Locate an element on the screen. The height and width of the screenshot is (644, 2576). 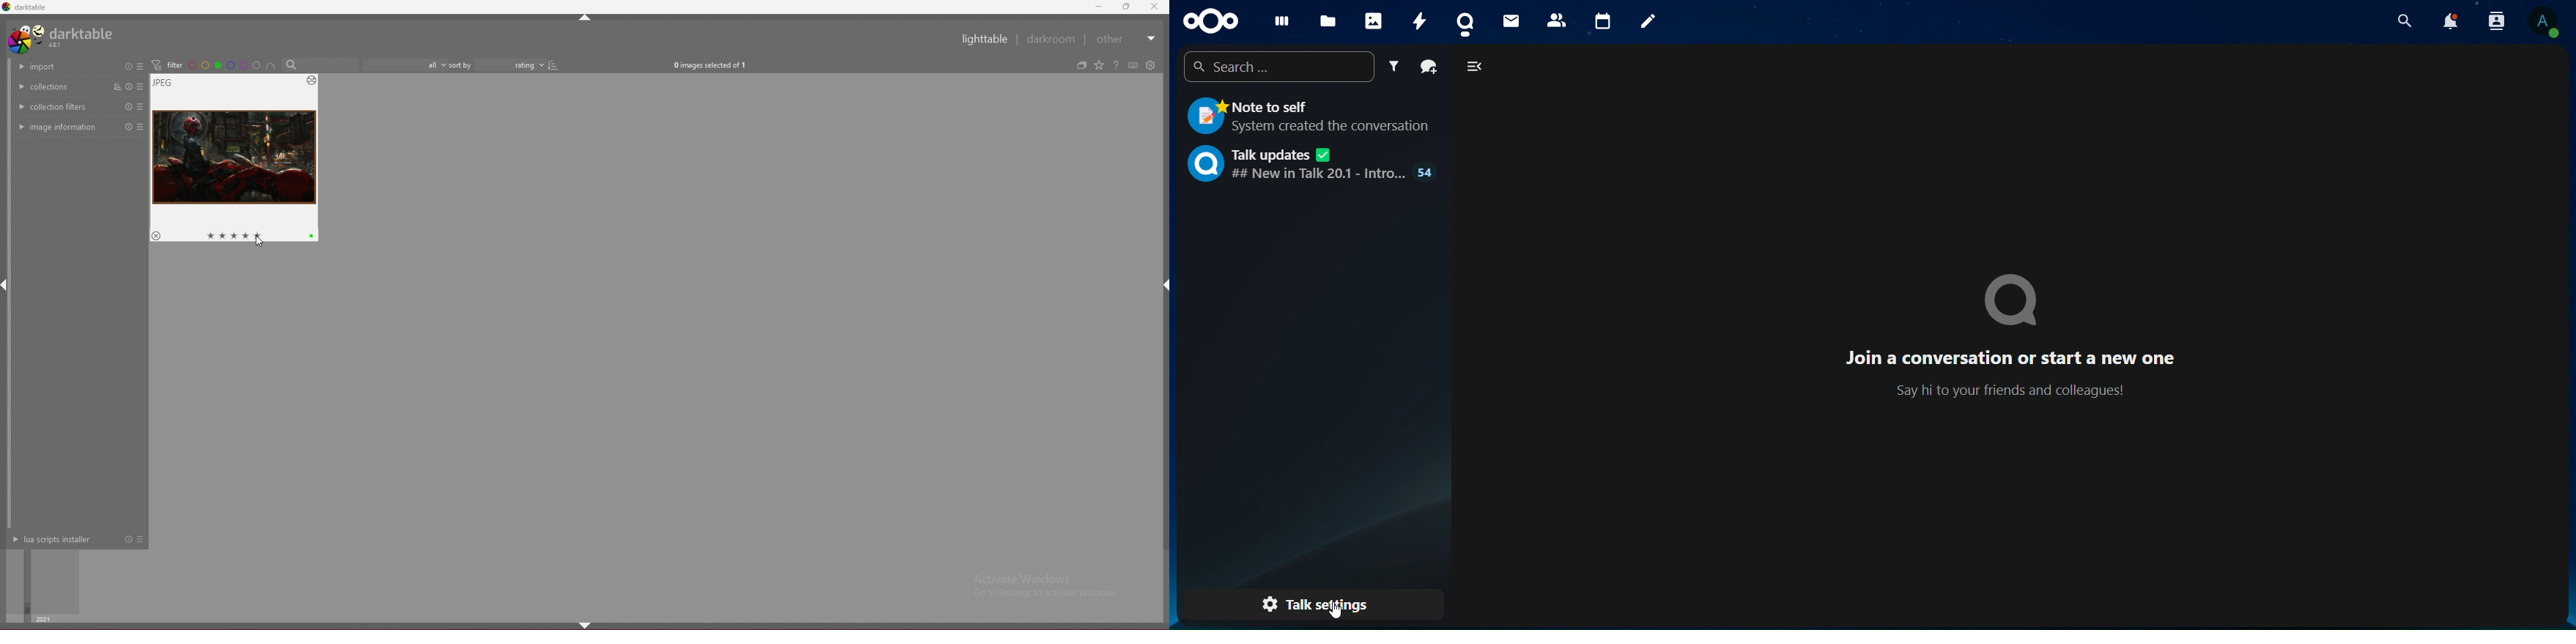
talk is located at coordinates (1467, 19).